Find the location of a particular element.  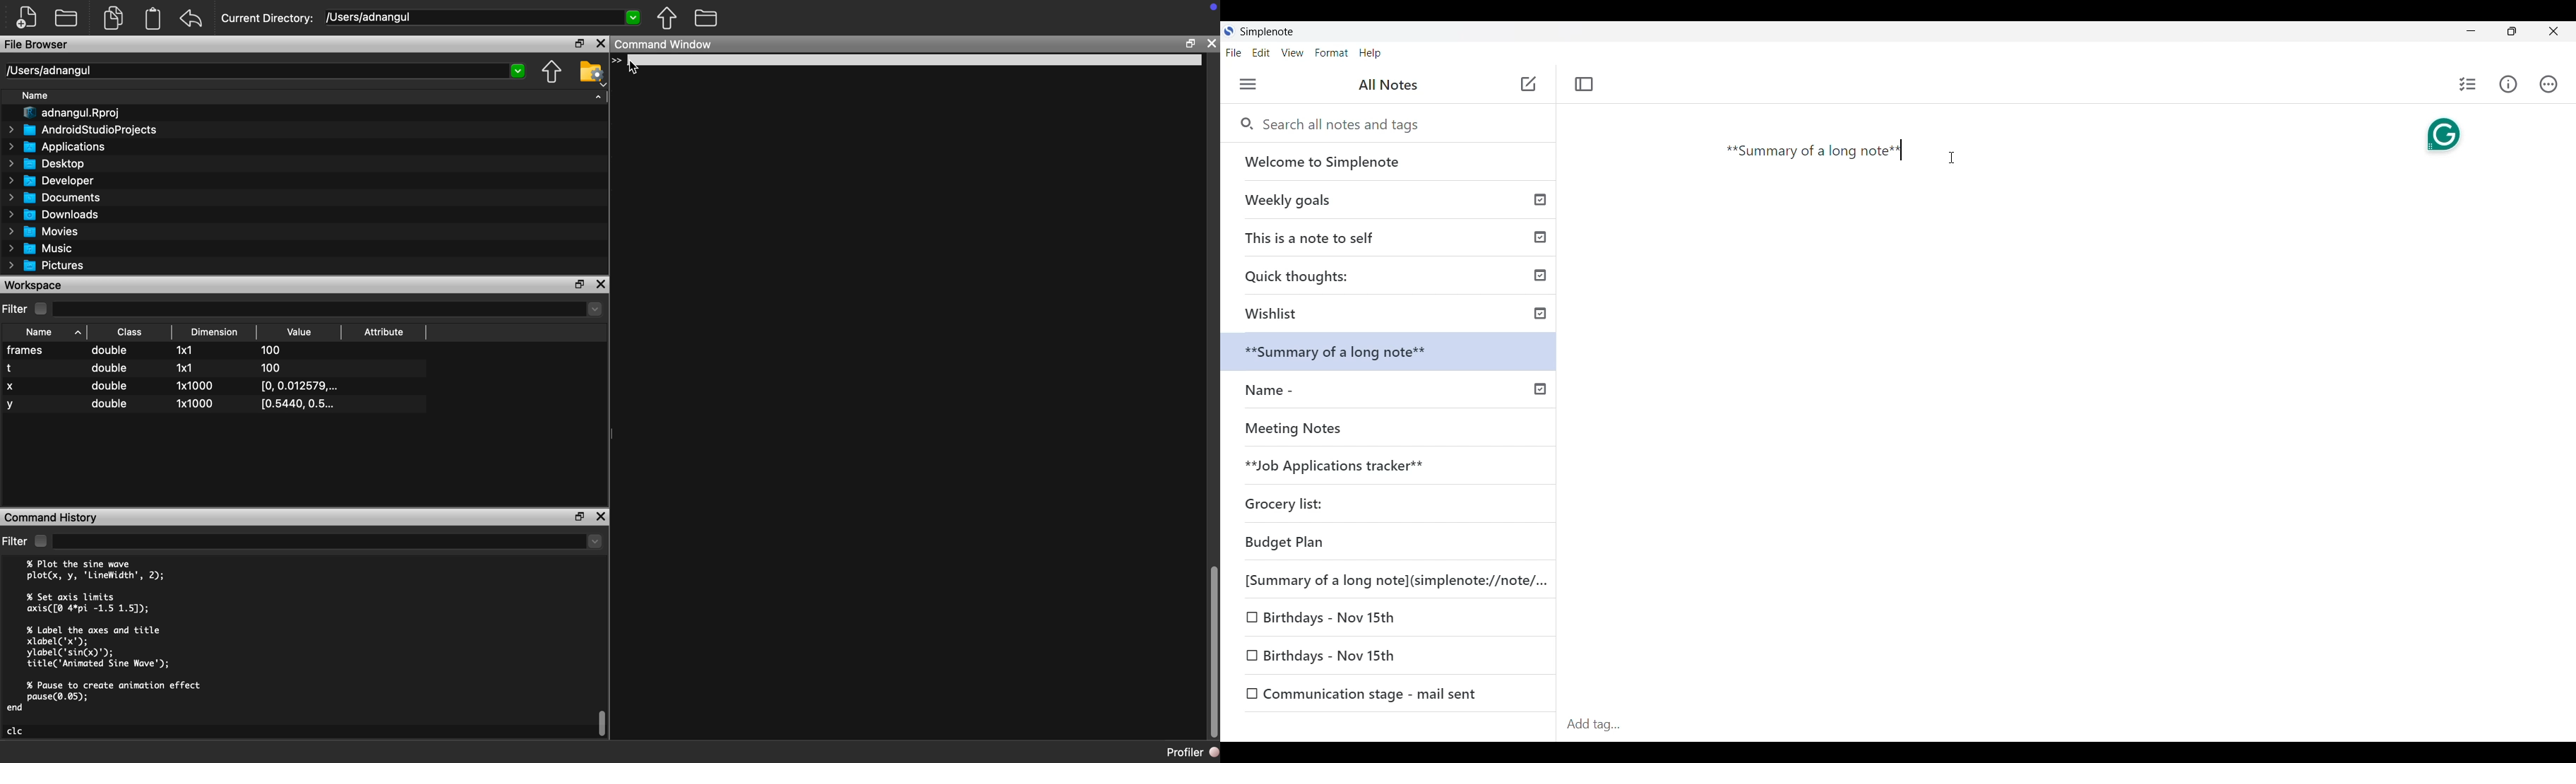

SimpleNote is located at coordinates (1263, 31).